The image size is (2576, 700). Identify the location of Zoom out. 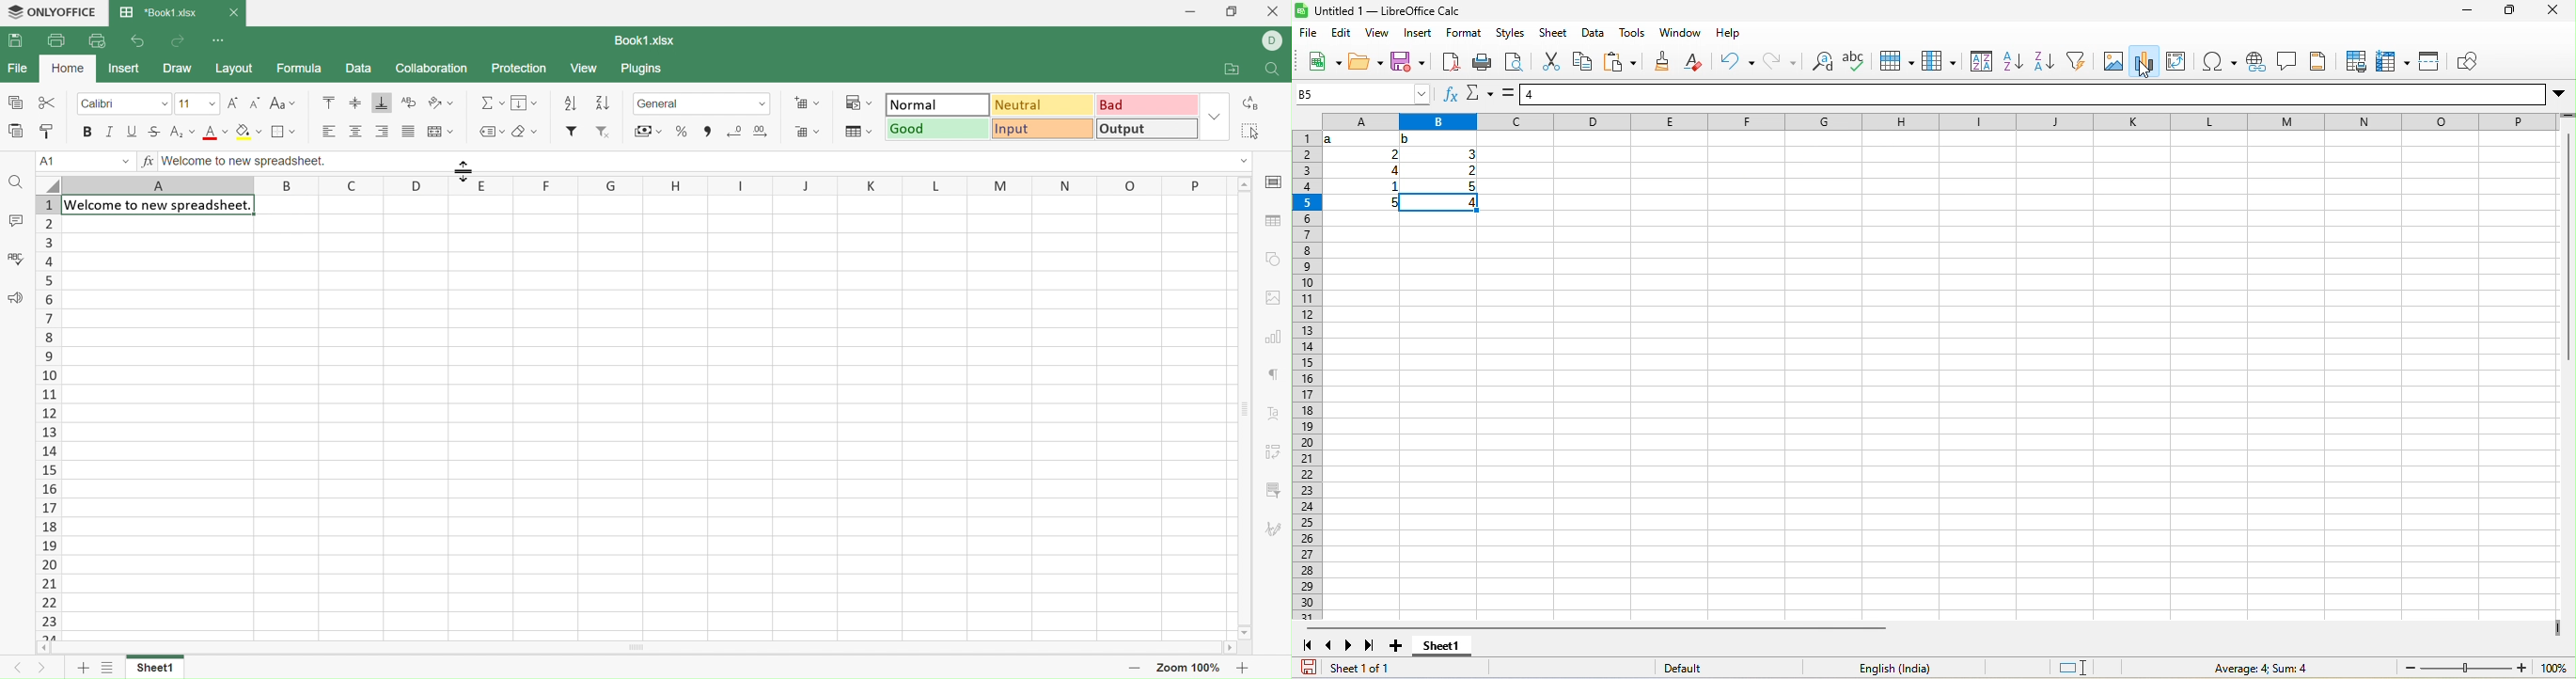
(2411, 668).